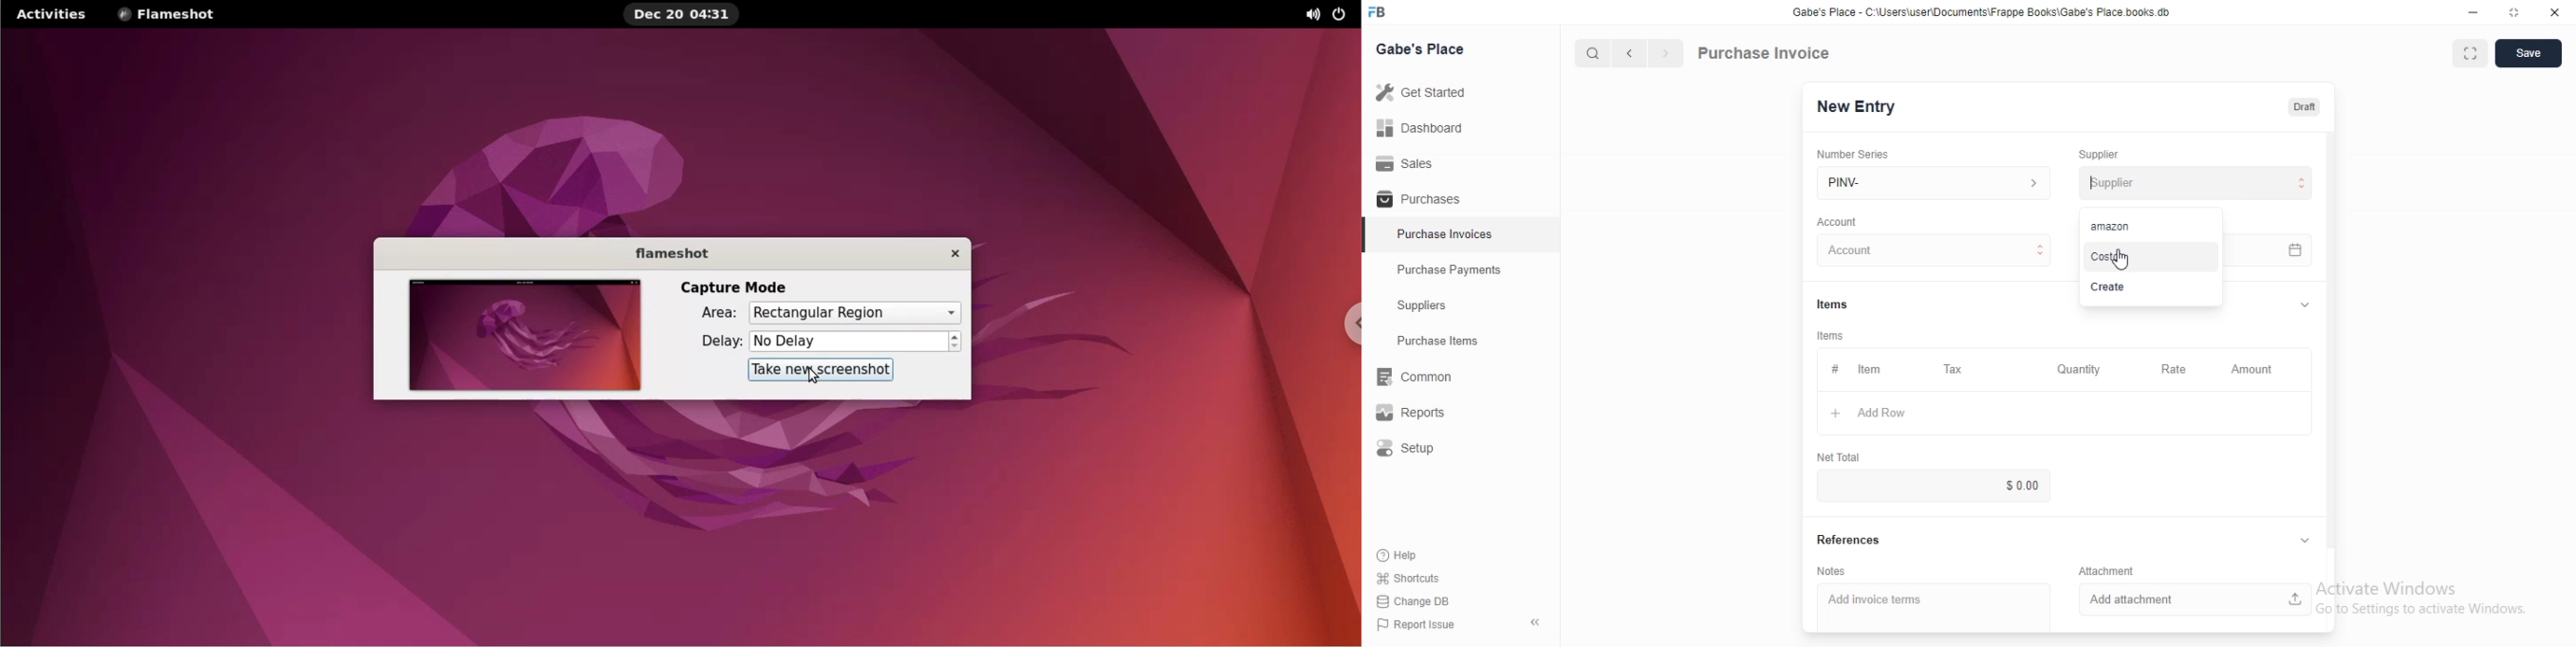 The image size is (2576, 672). What do you see at coordinates (2091, 182) in the screenshot?
I see `Typing cursor` at bounding box center [2091, 182].